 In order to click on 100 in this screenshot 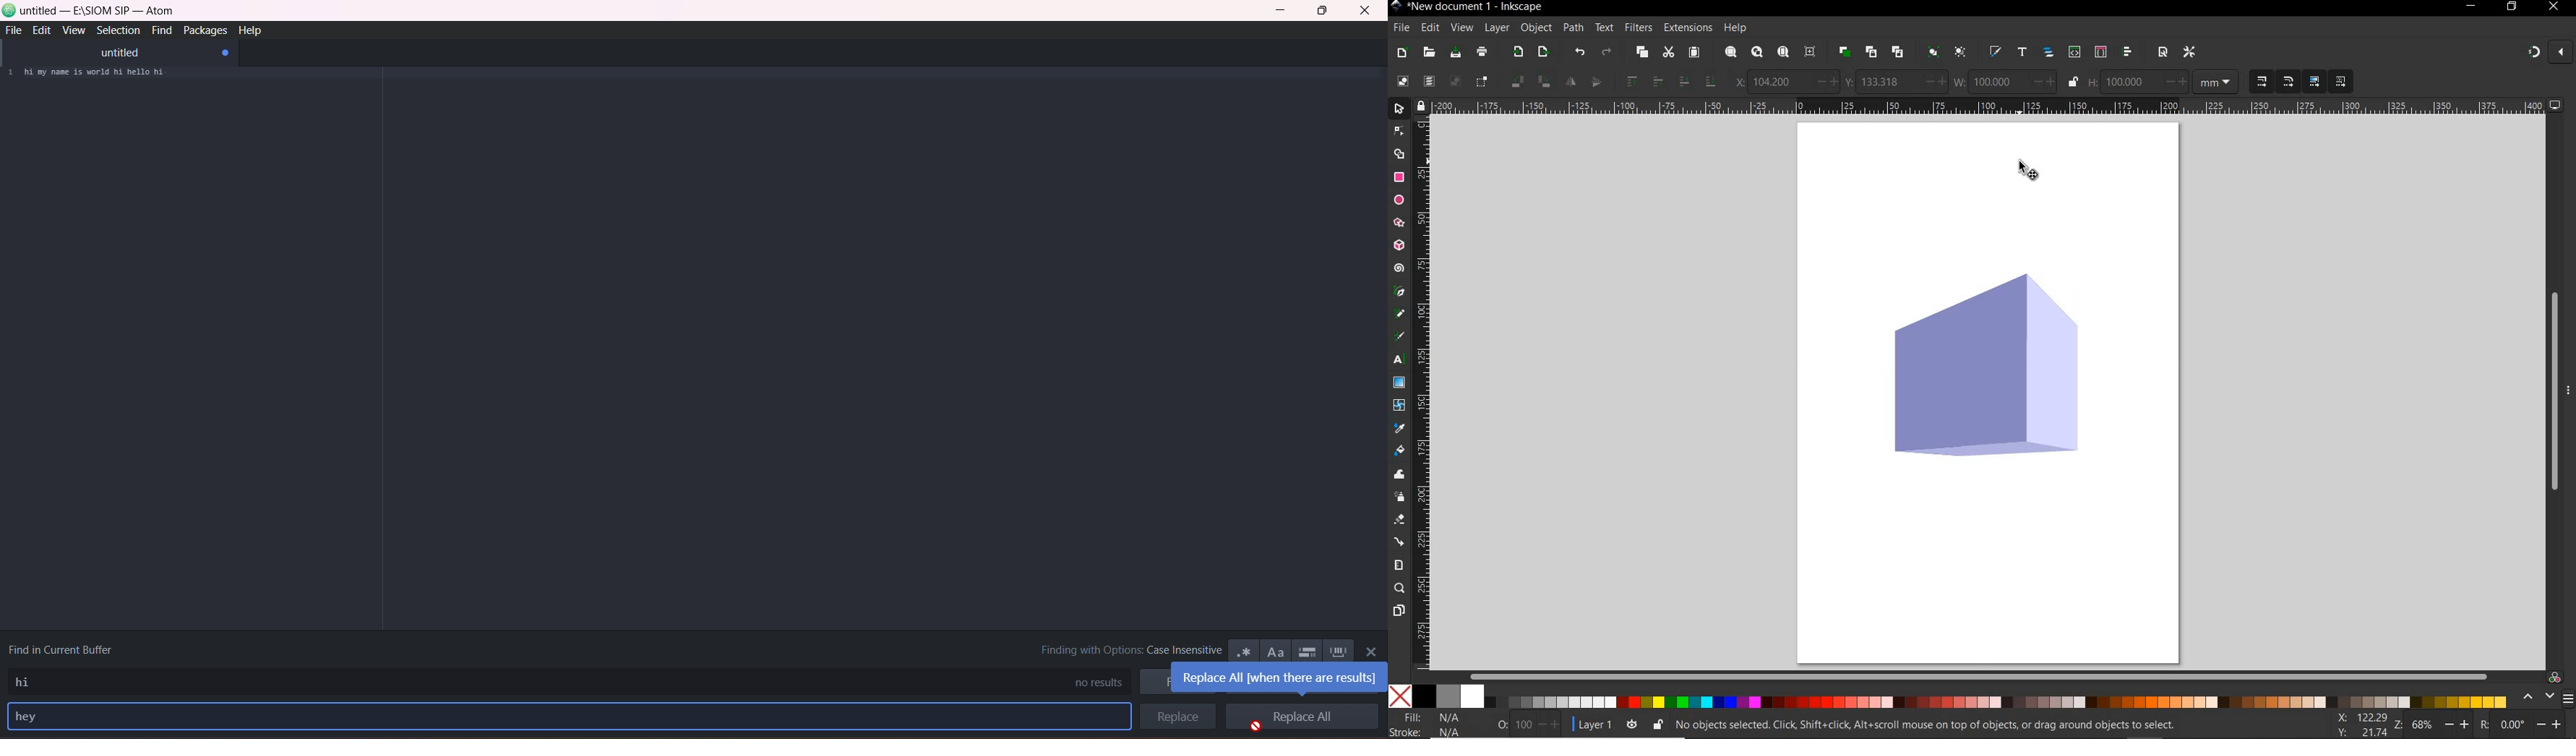, I will do `click(1523, 725)`.